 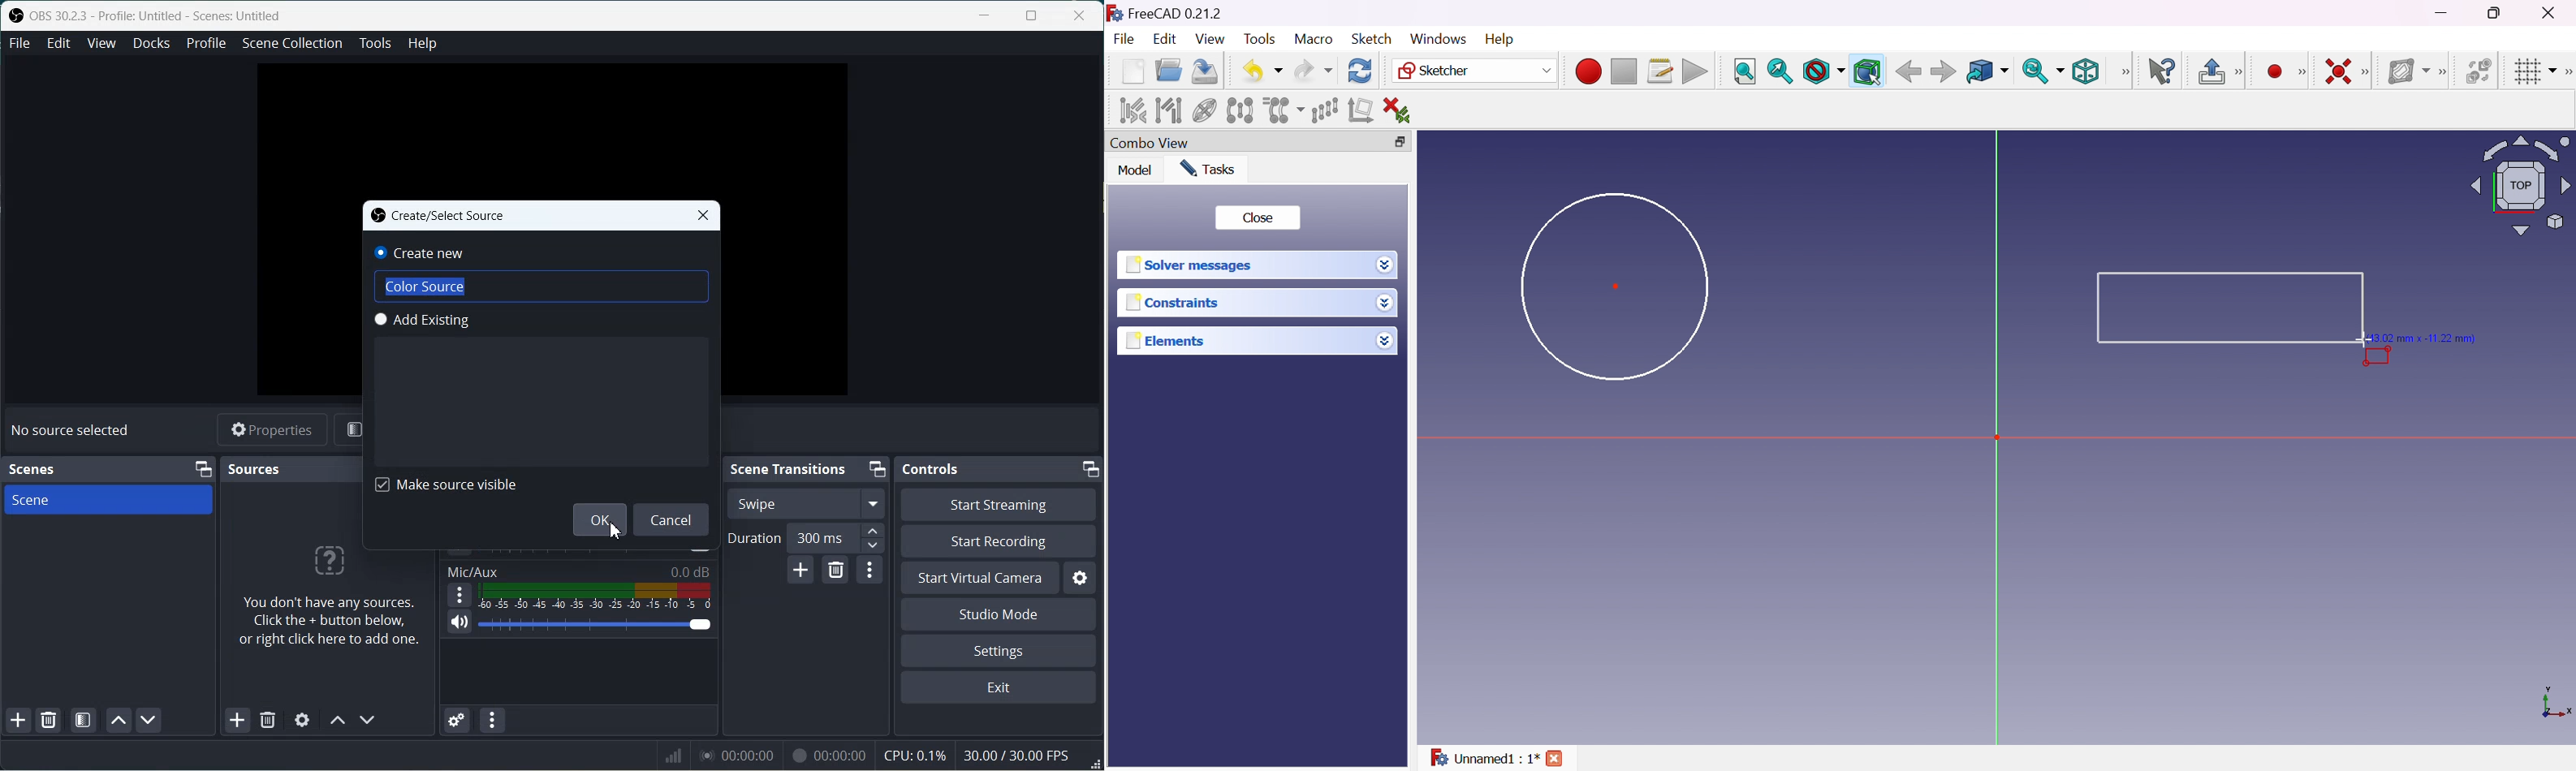 I want to click on Window Adjuster, so click(x=1094, y=763).